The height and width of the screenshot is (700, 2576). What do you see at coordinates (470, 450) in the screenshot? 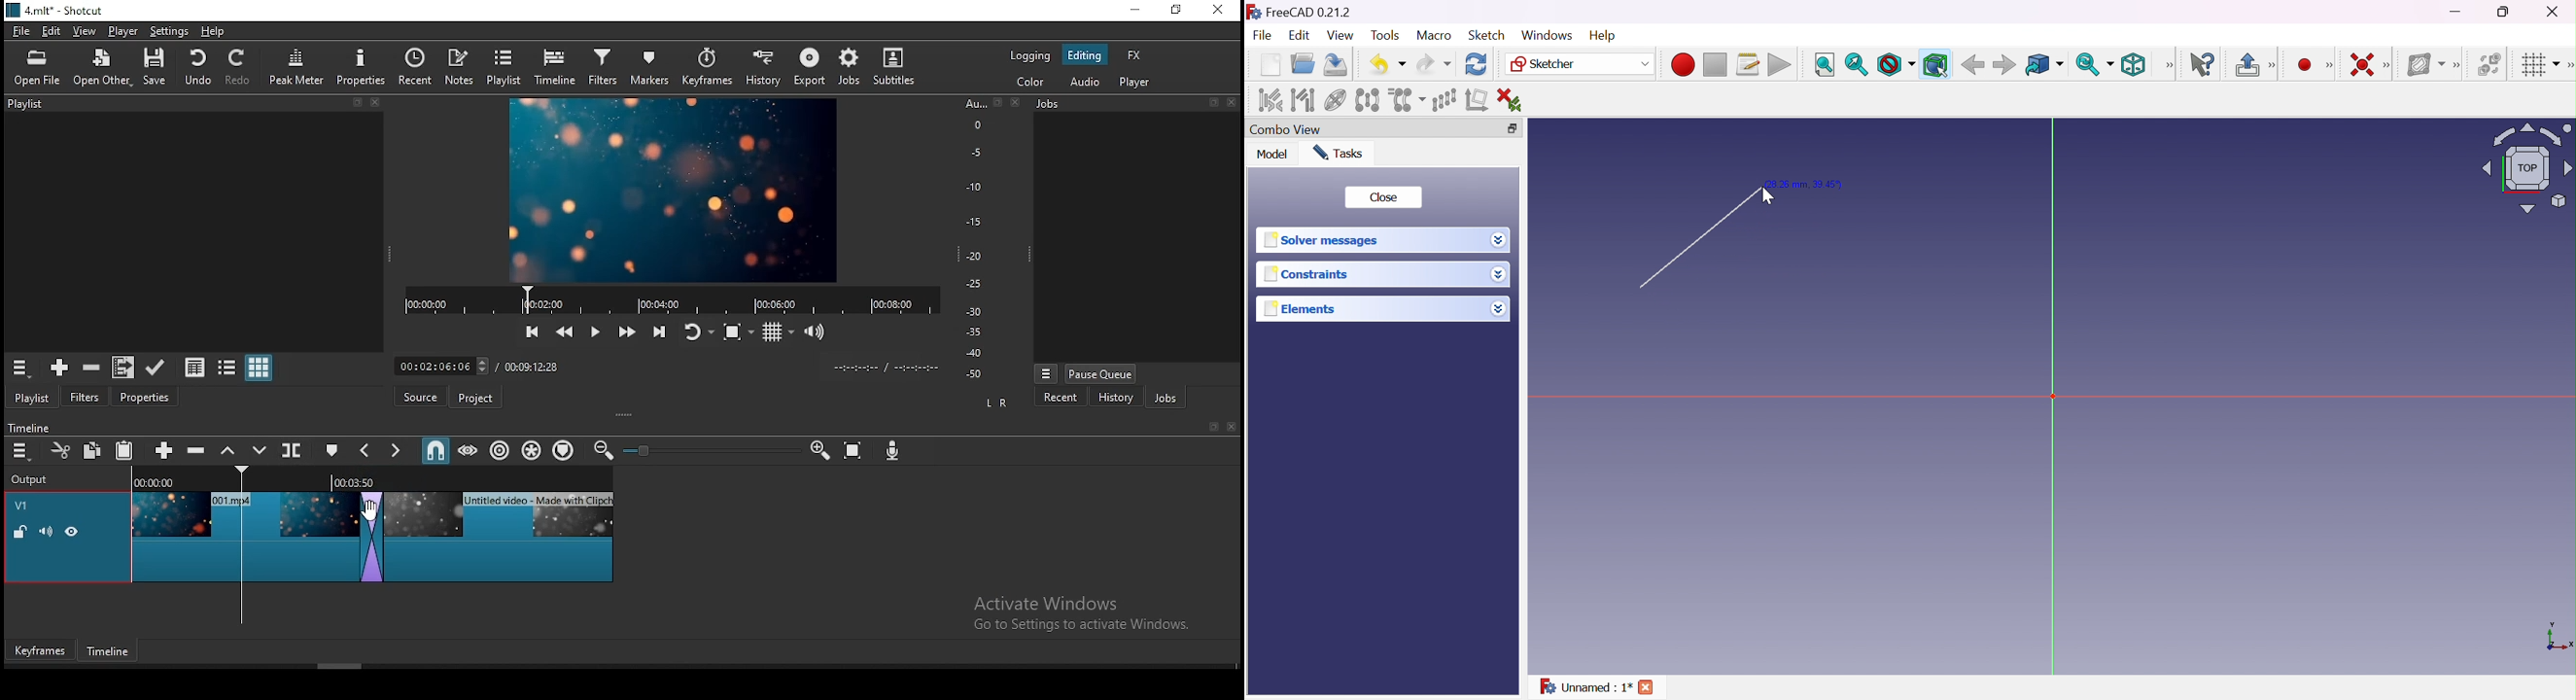
I see `scrub while dragging` at bounding box center [470, 450].